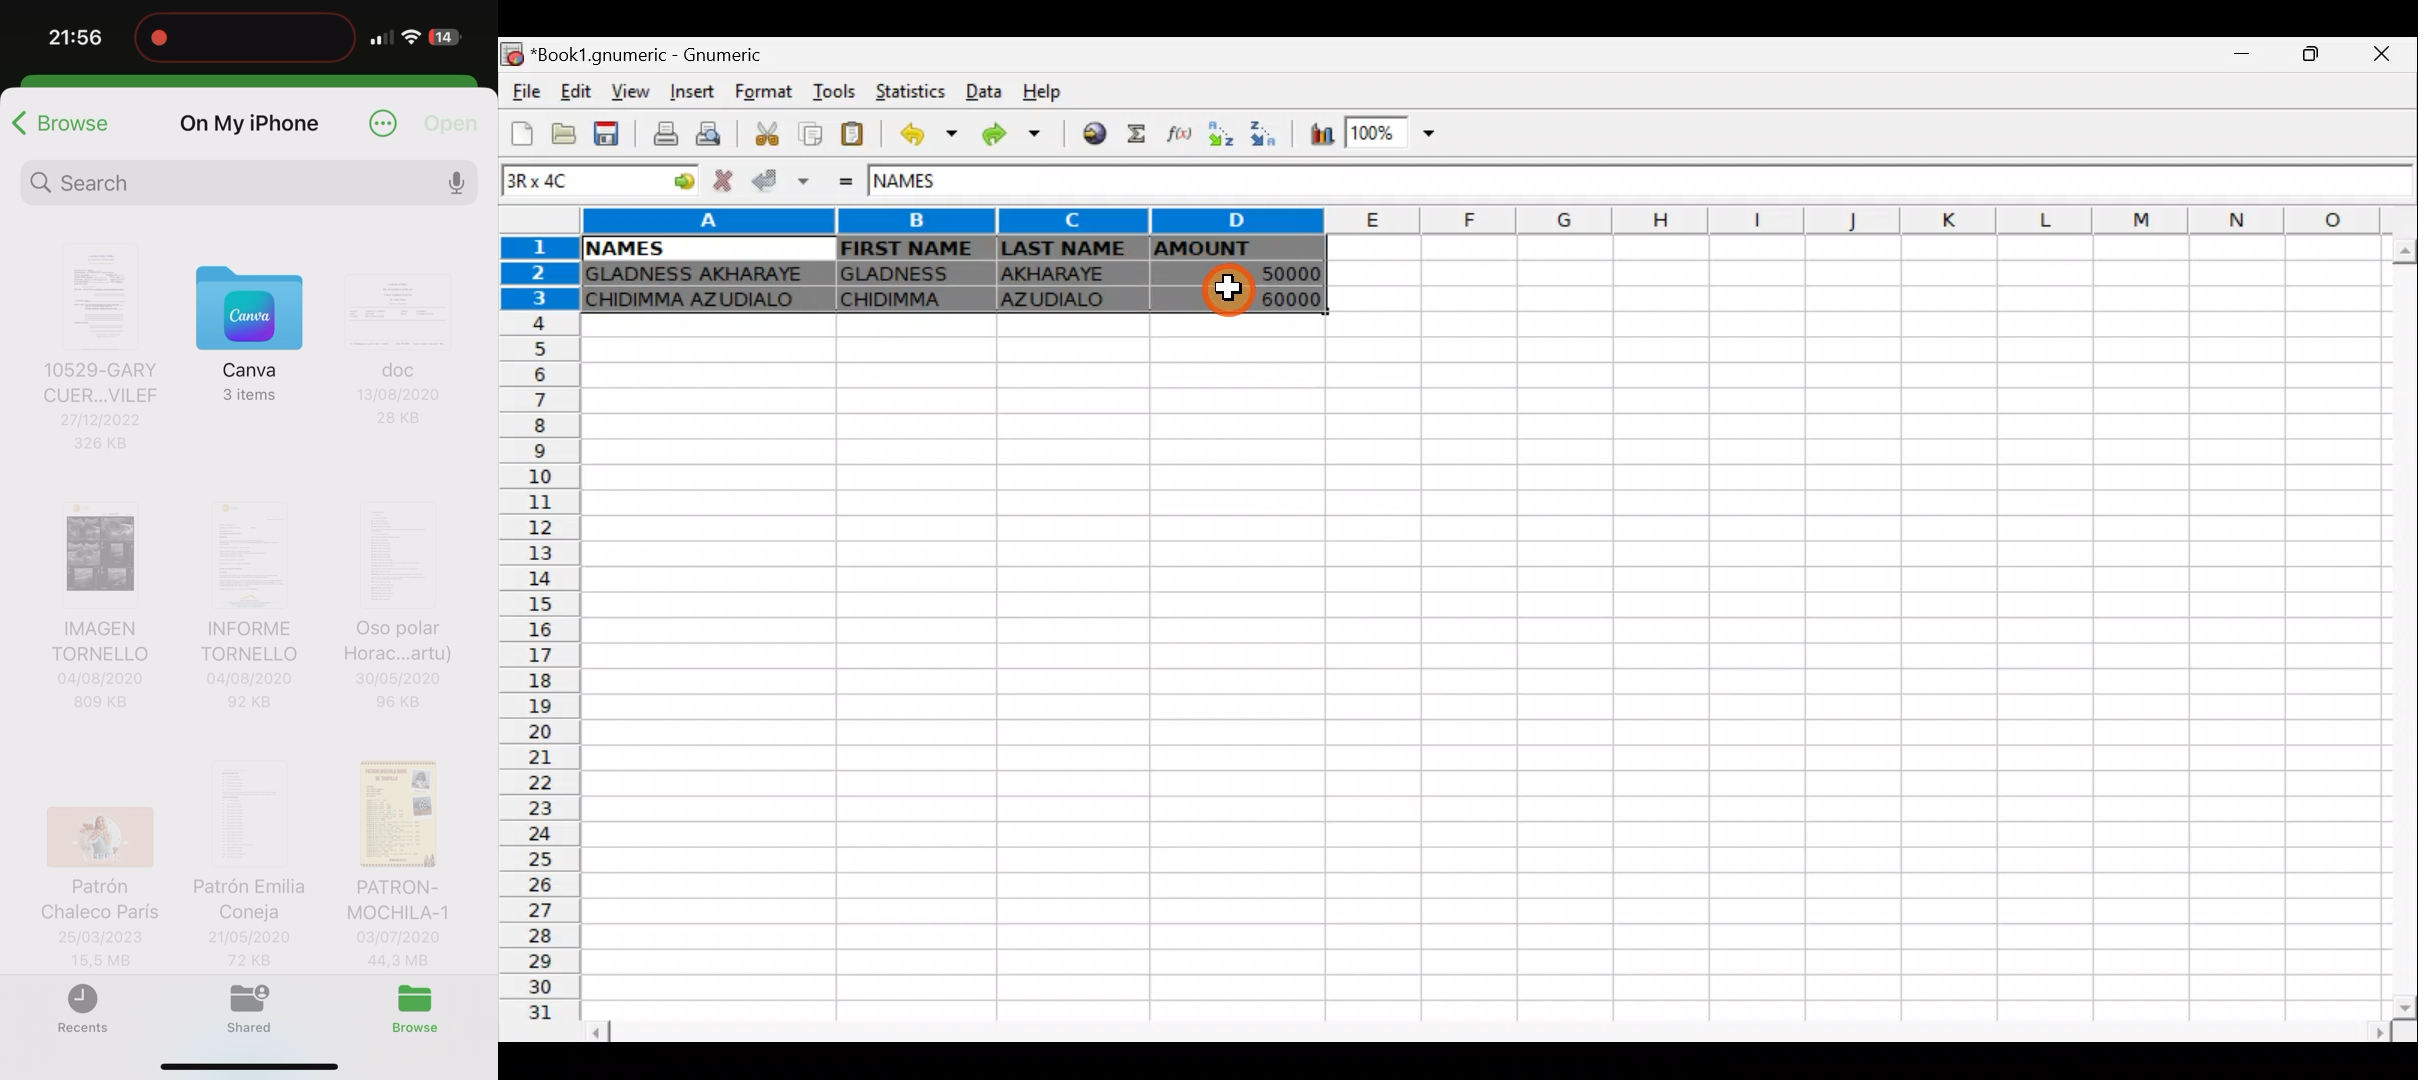 The height and width of the screenshot is (1092, 2436). I want to click on wi-fi, so click(412, 42).